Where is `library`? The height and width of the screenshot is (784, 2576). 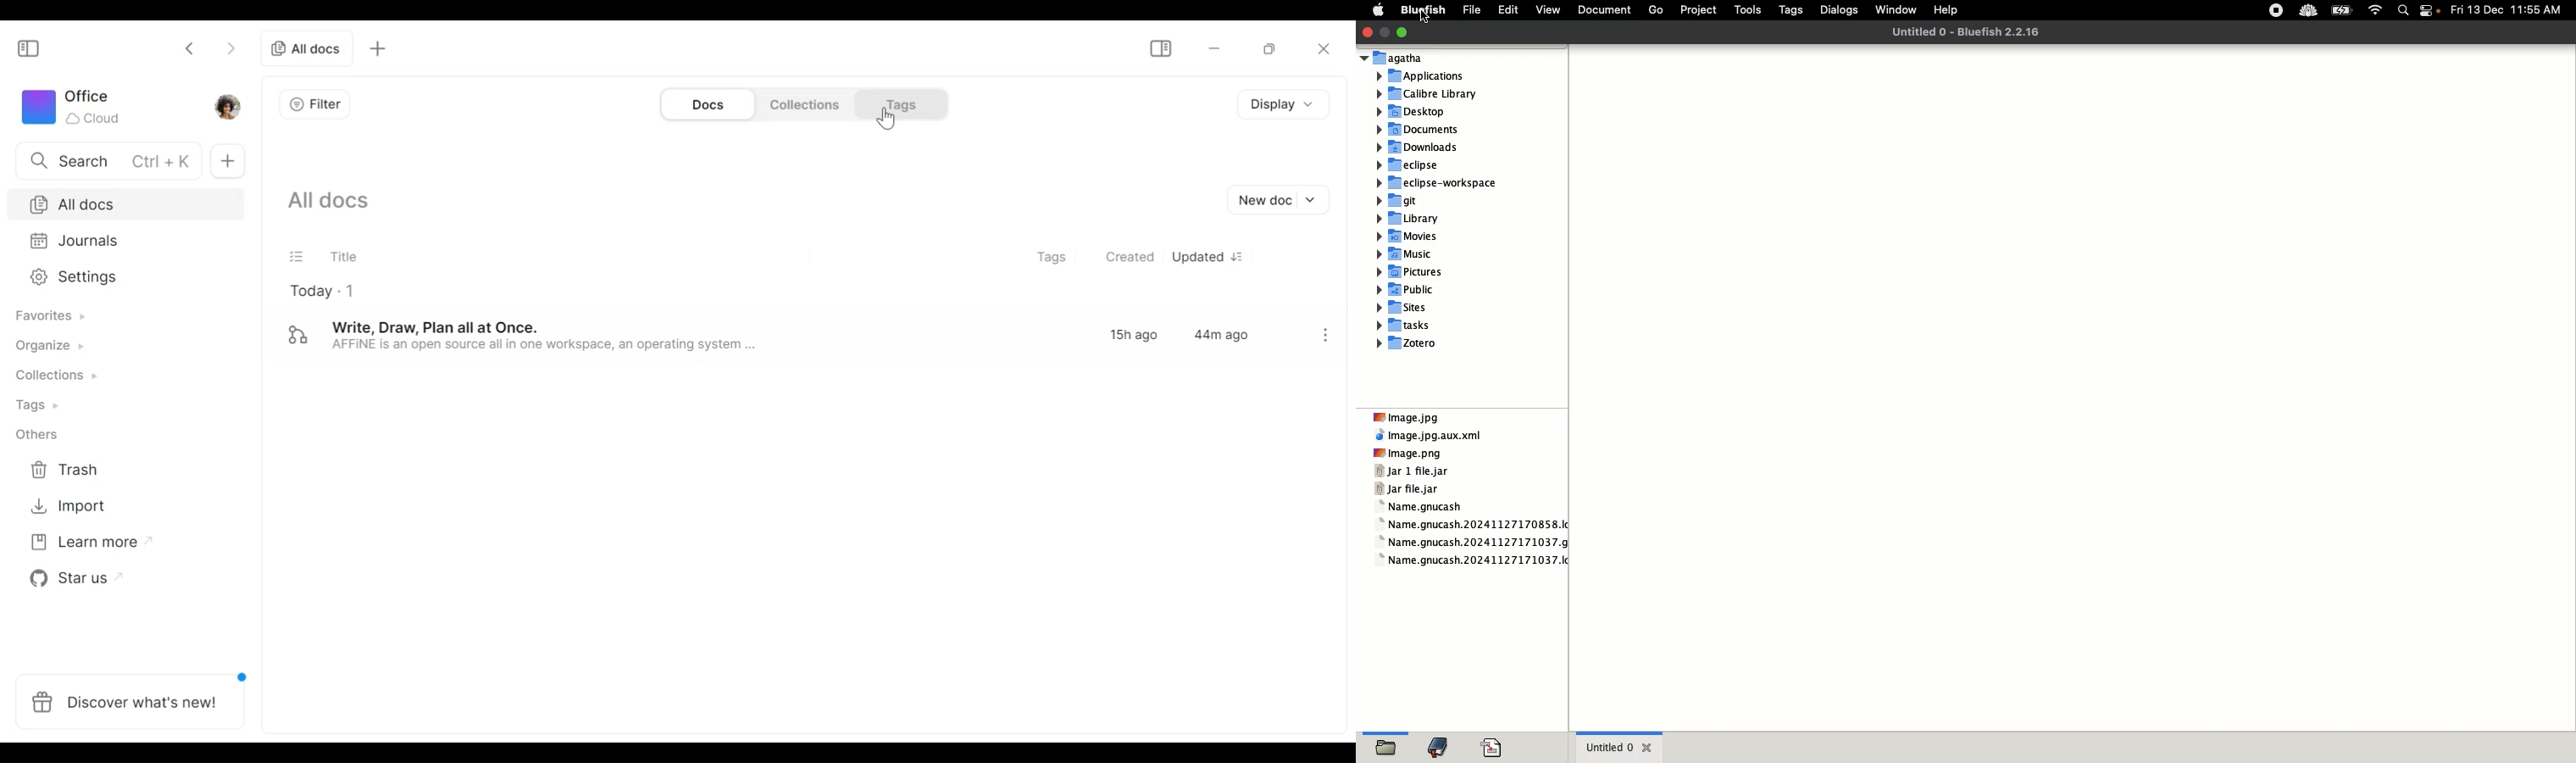
library is located at coordinates (1413, 219).